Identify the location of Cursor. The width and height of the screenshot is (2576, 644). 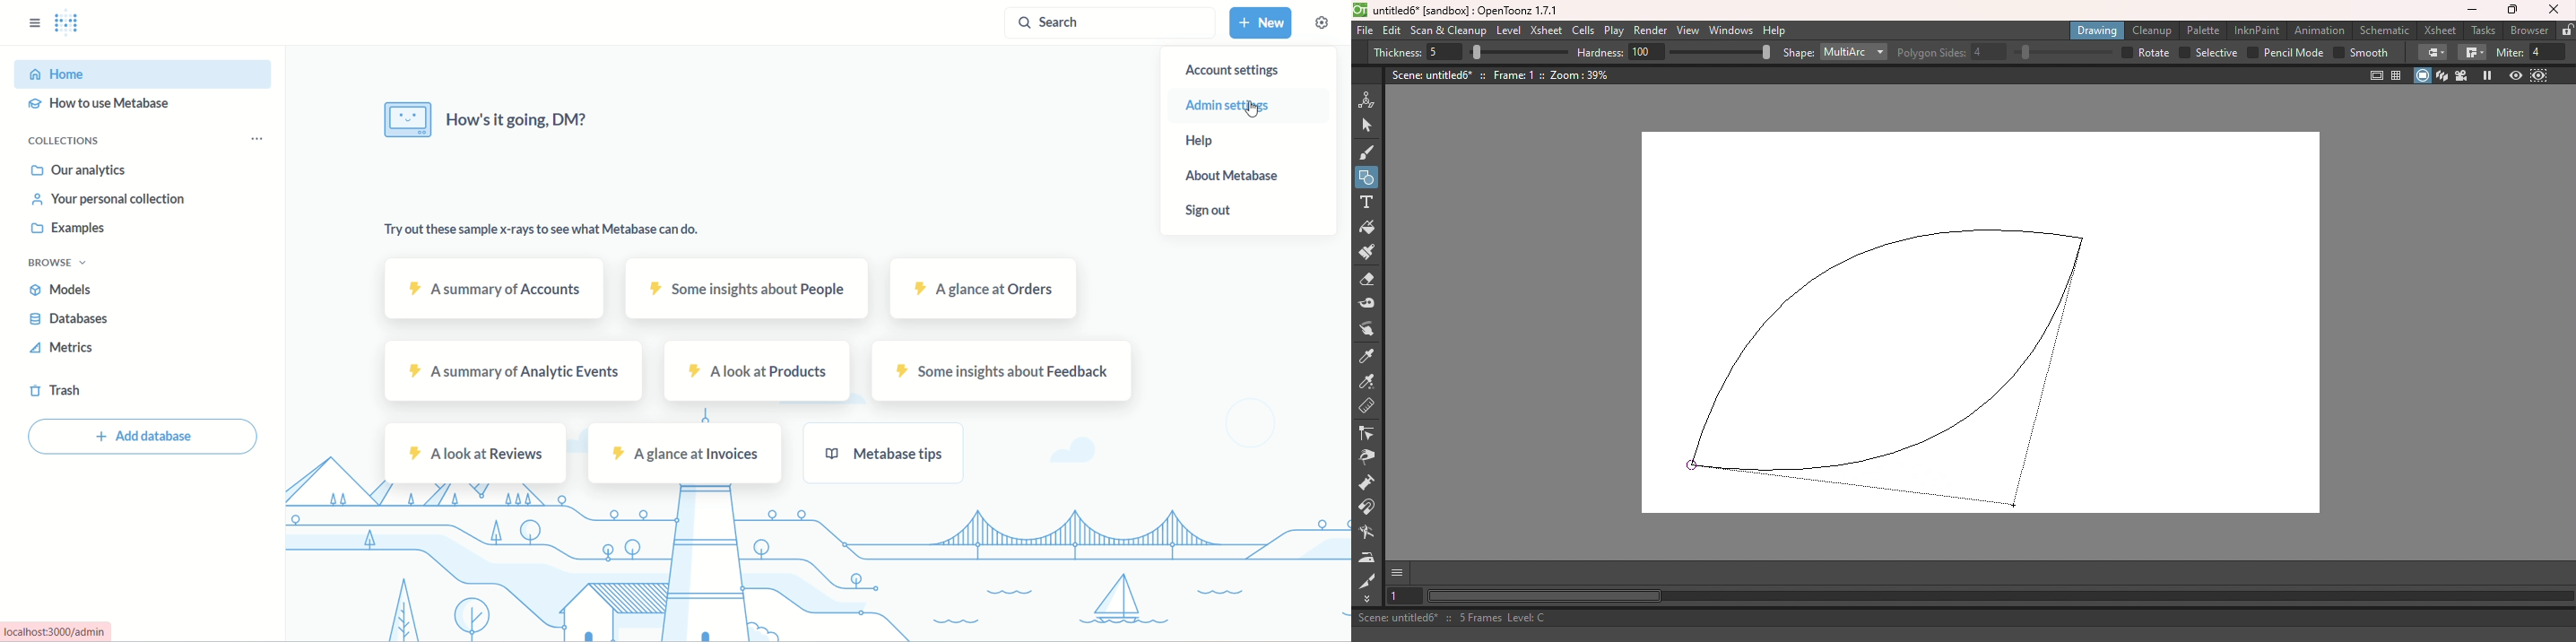
(1257, 108).